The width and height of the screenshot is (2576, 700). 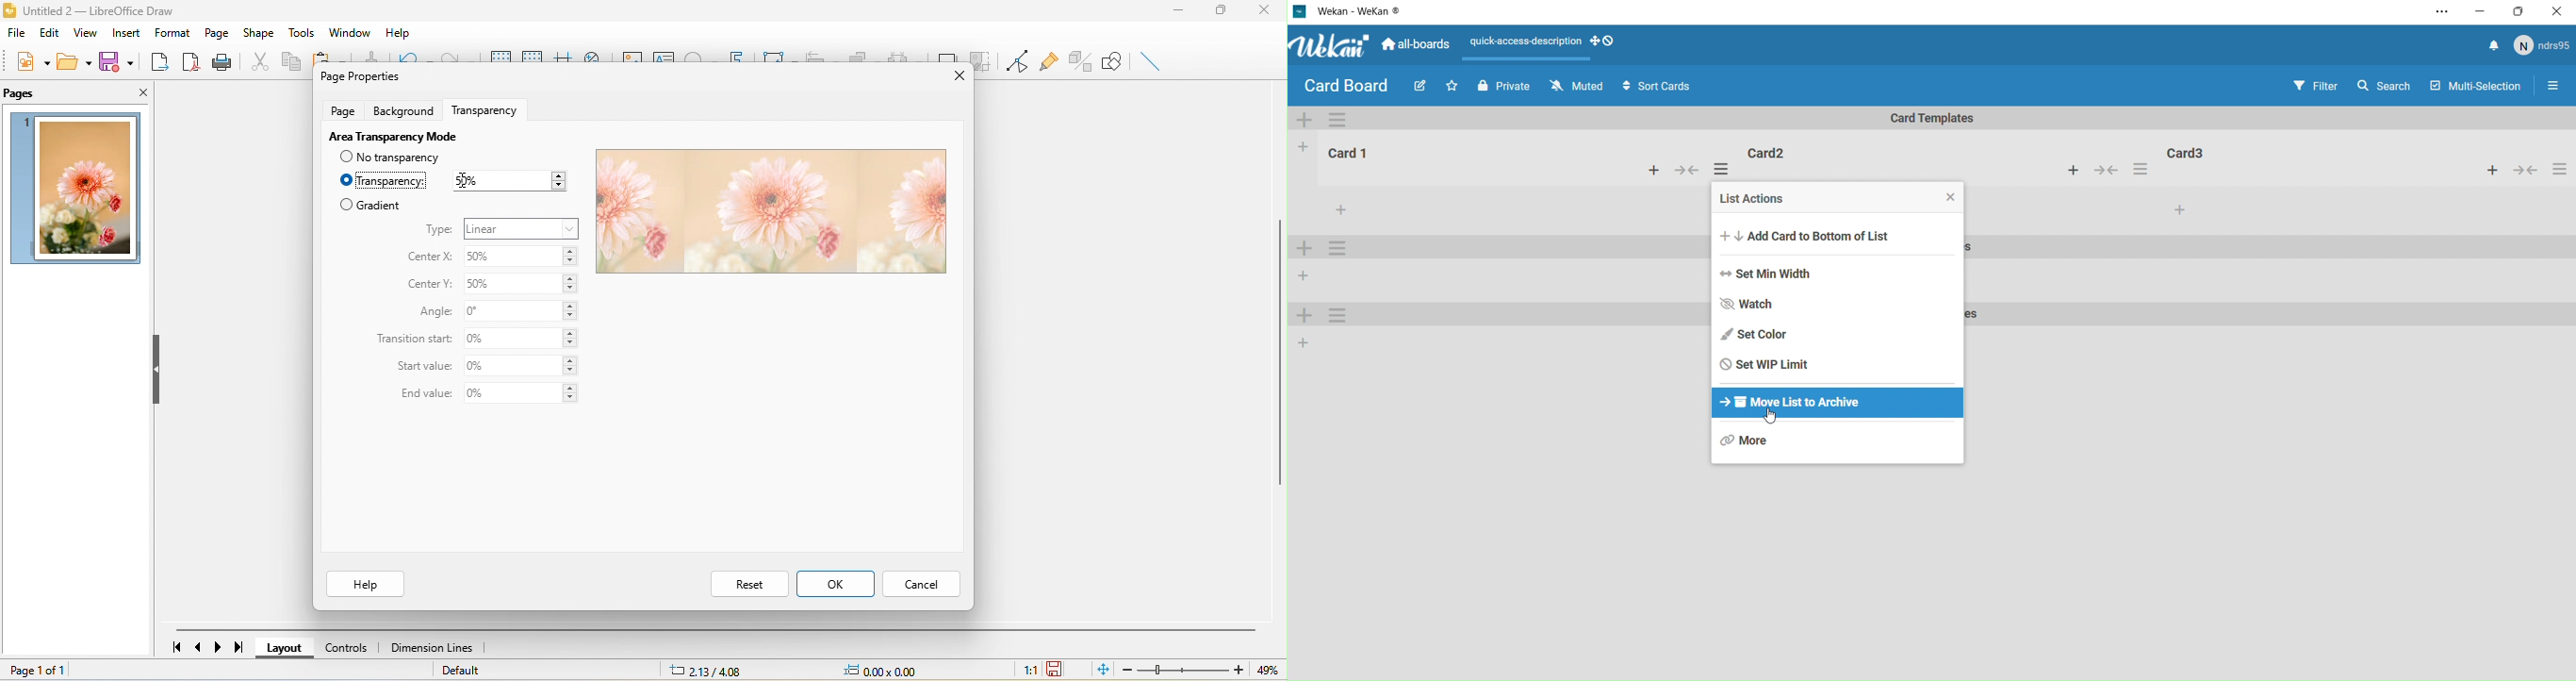 What do you see at coordinates (188, 60) in the screenshot?
I see `export directly as pdf` at bounding box center [188, 60].